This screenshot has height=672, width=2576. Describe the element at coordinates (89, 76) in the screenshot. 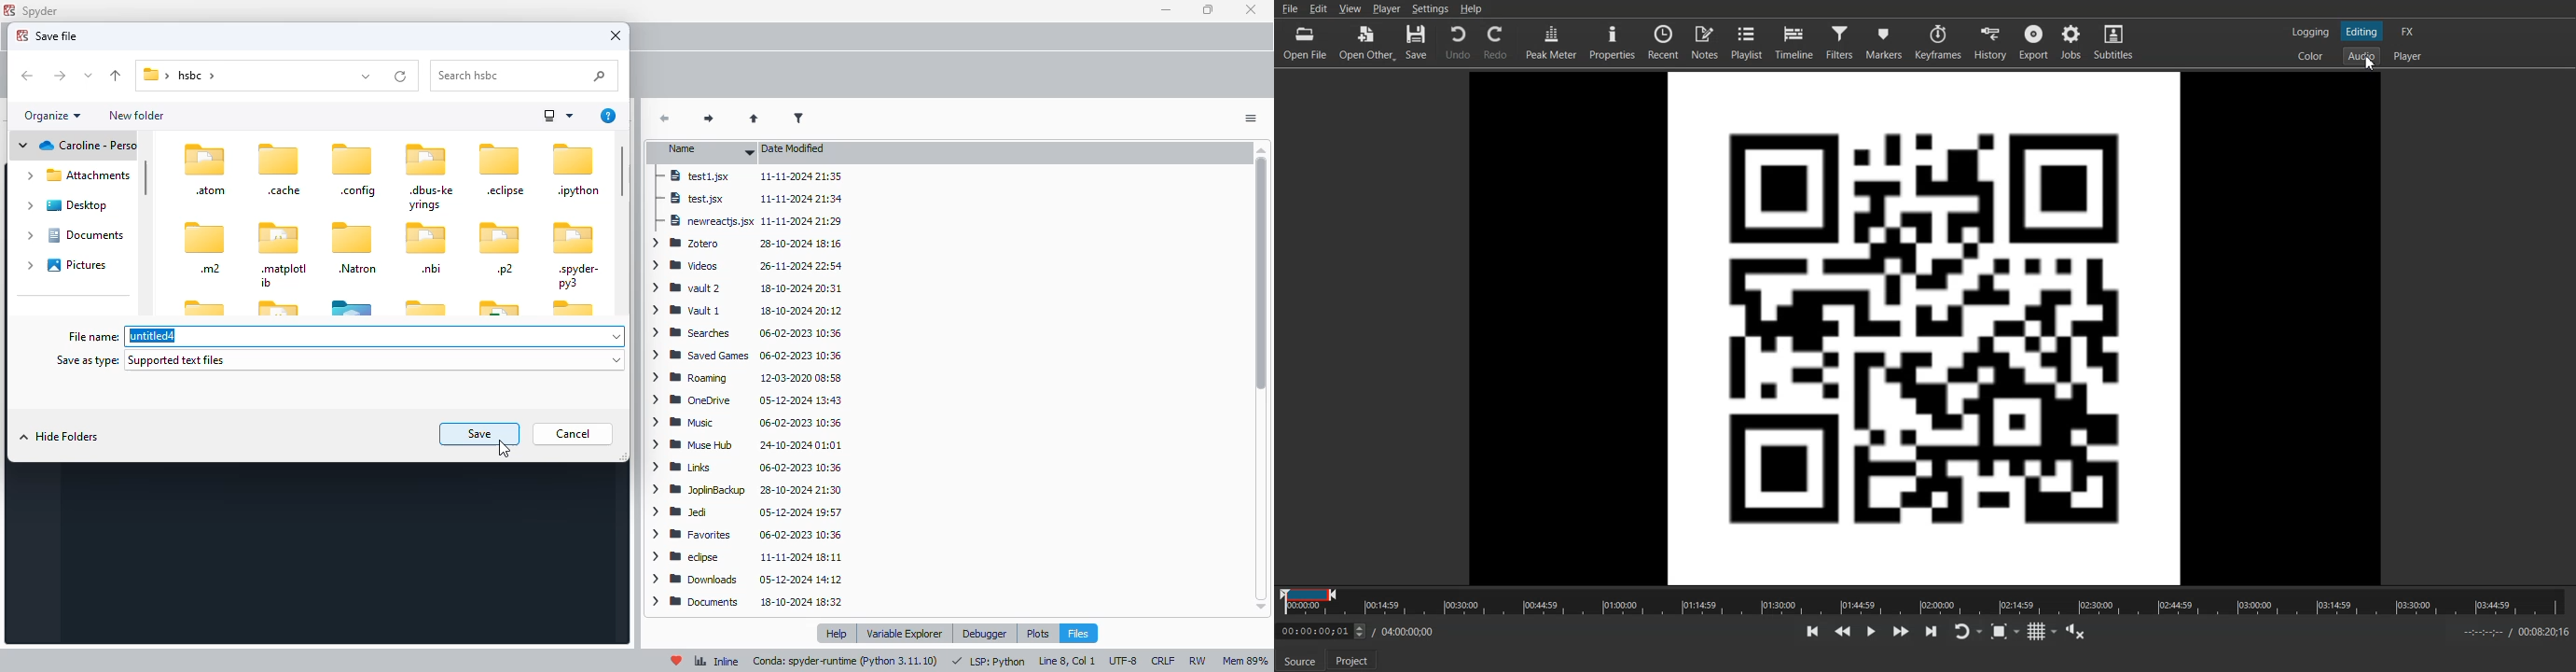

I see `recent locations` at that location.